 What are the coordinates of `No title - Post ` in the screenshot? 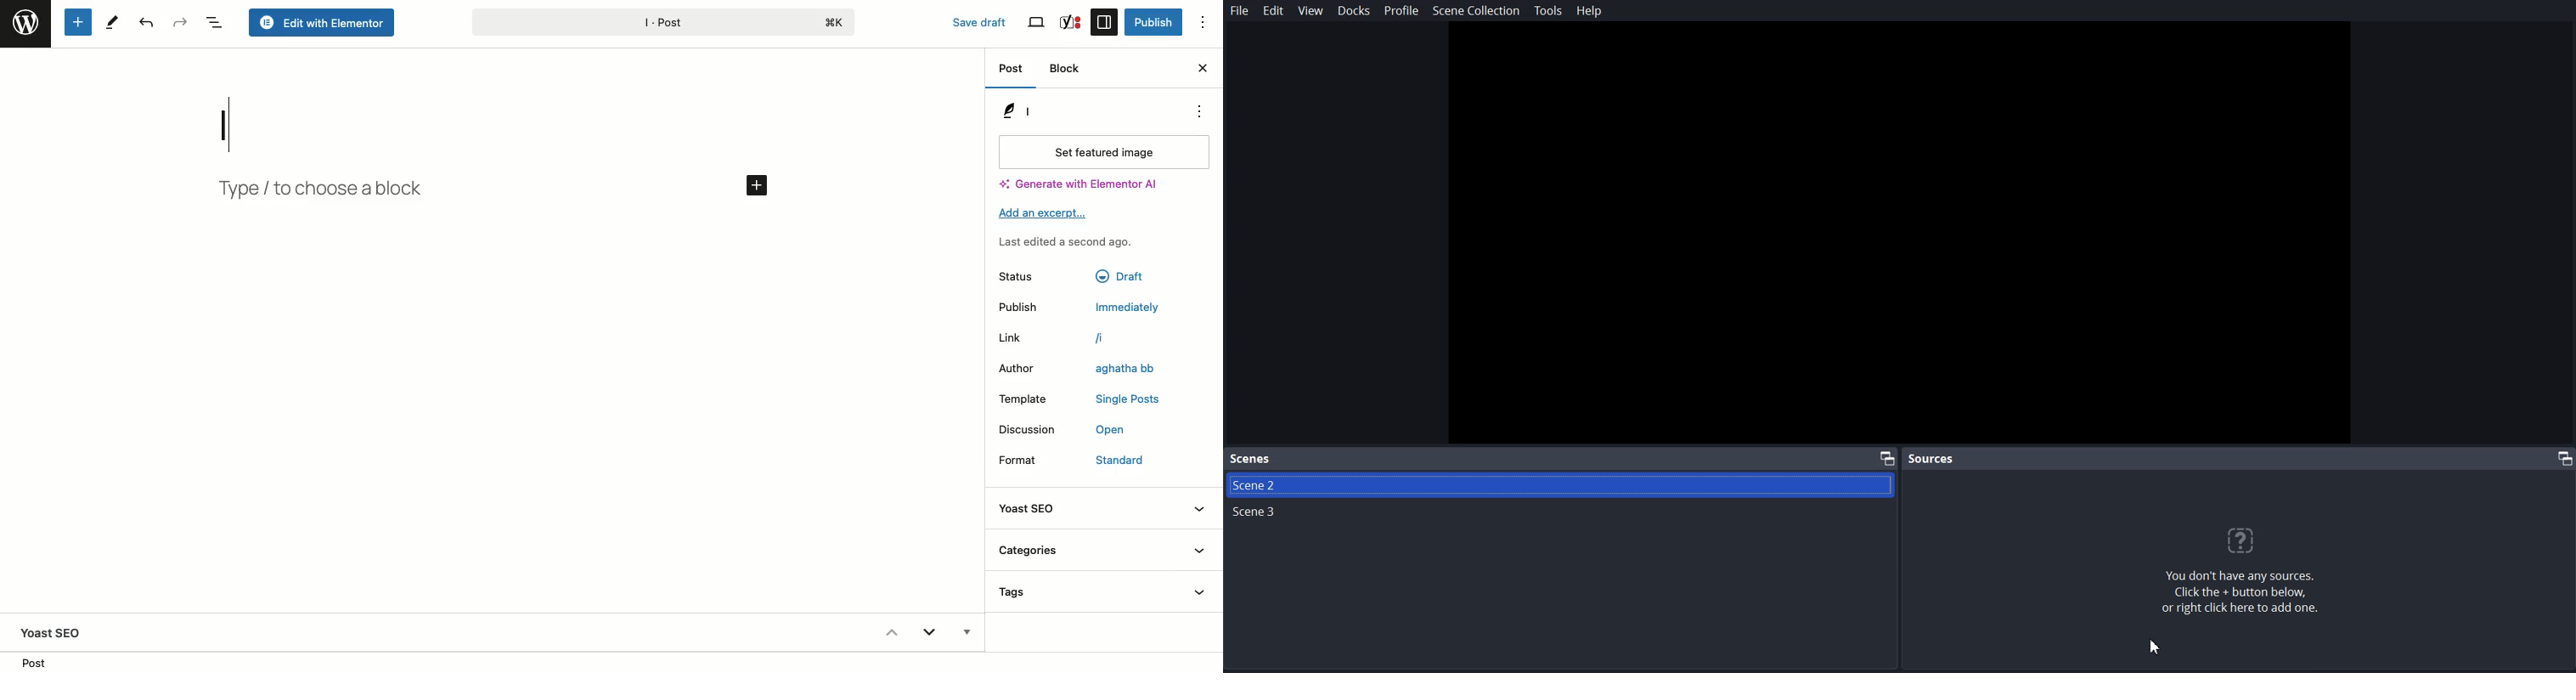 It's located at (731, 21).